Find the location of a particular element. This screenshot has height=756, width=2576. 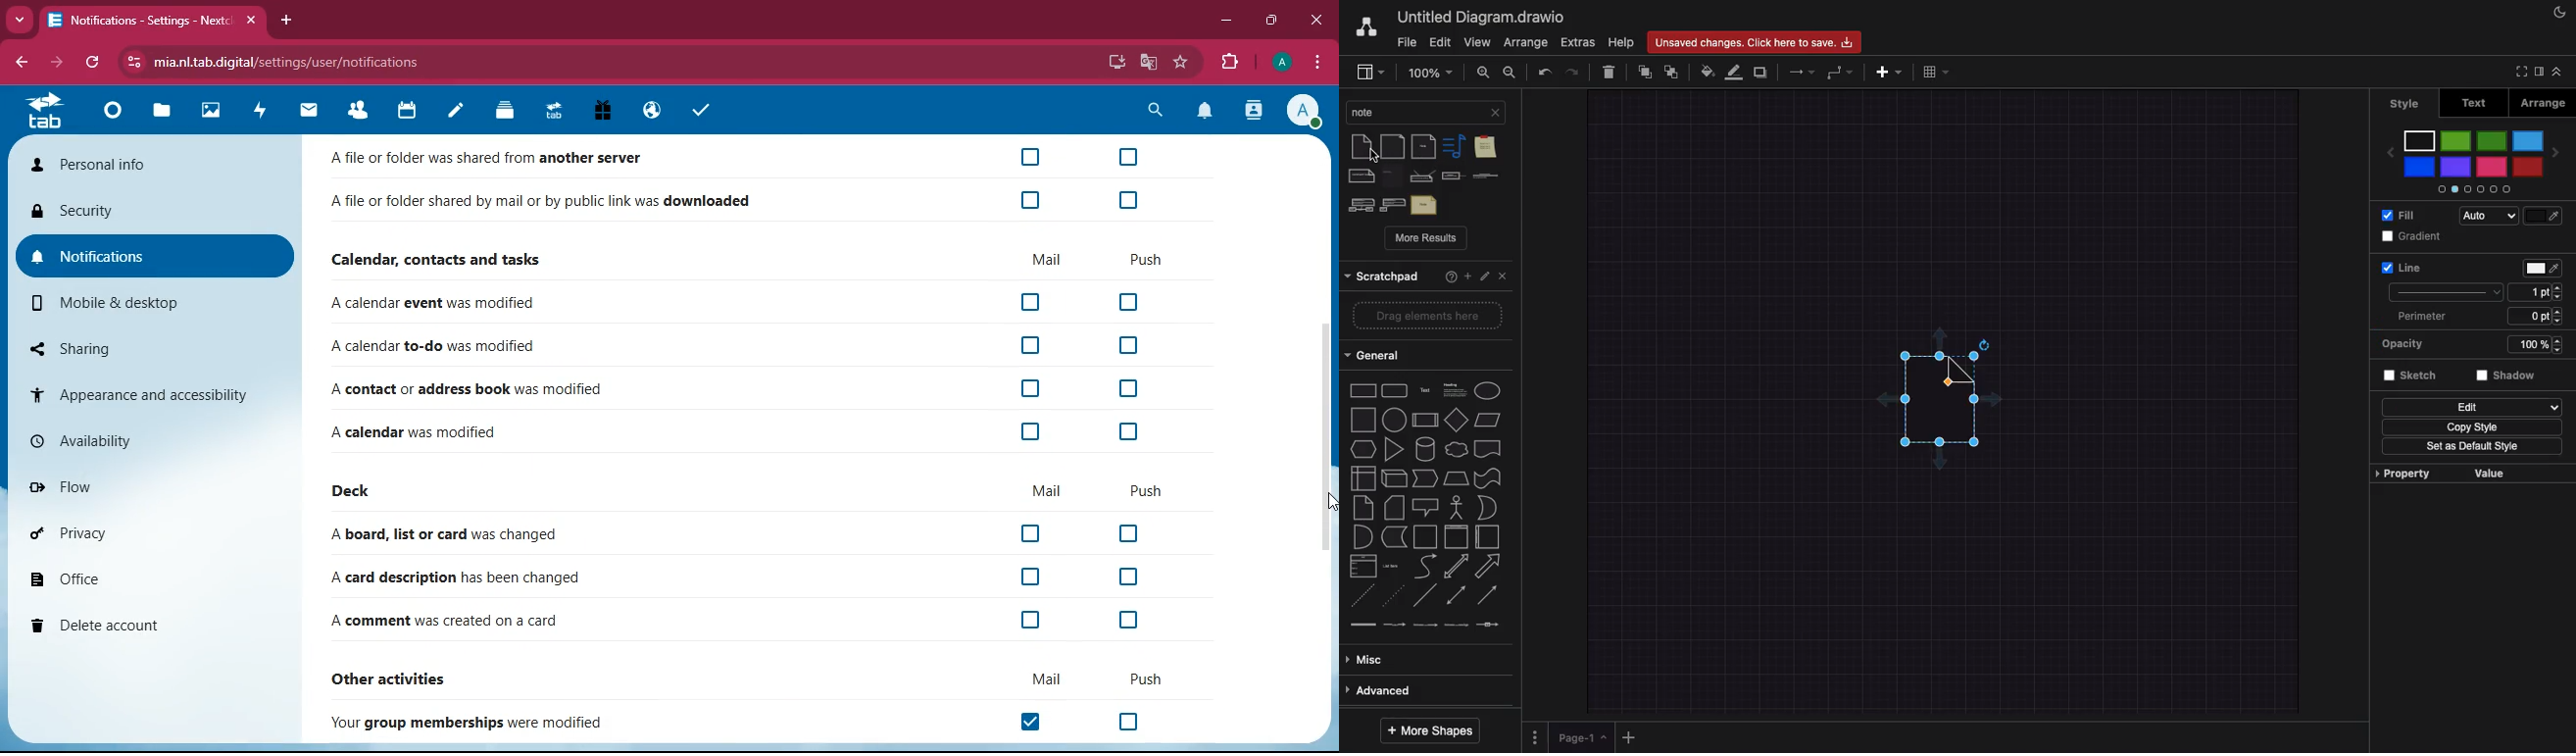

layers is located at coordinates (504, 111).